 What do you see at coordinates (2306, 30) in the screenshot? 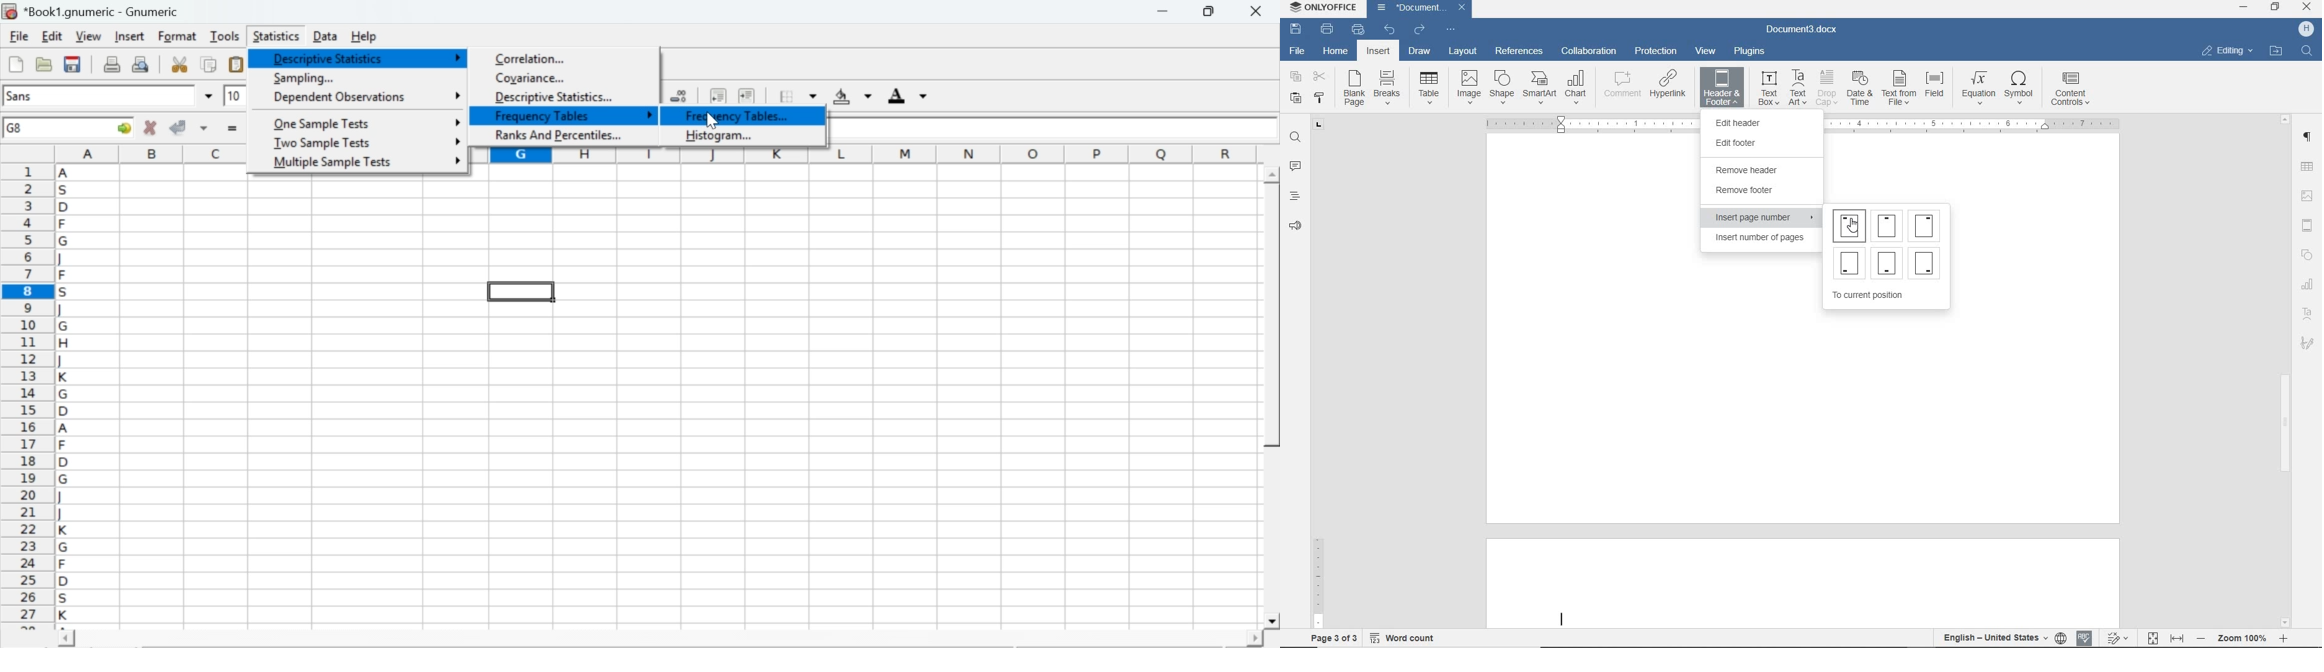
I see `H` at bounding box center [2306, 30].